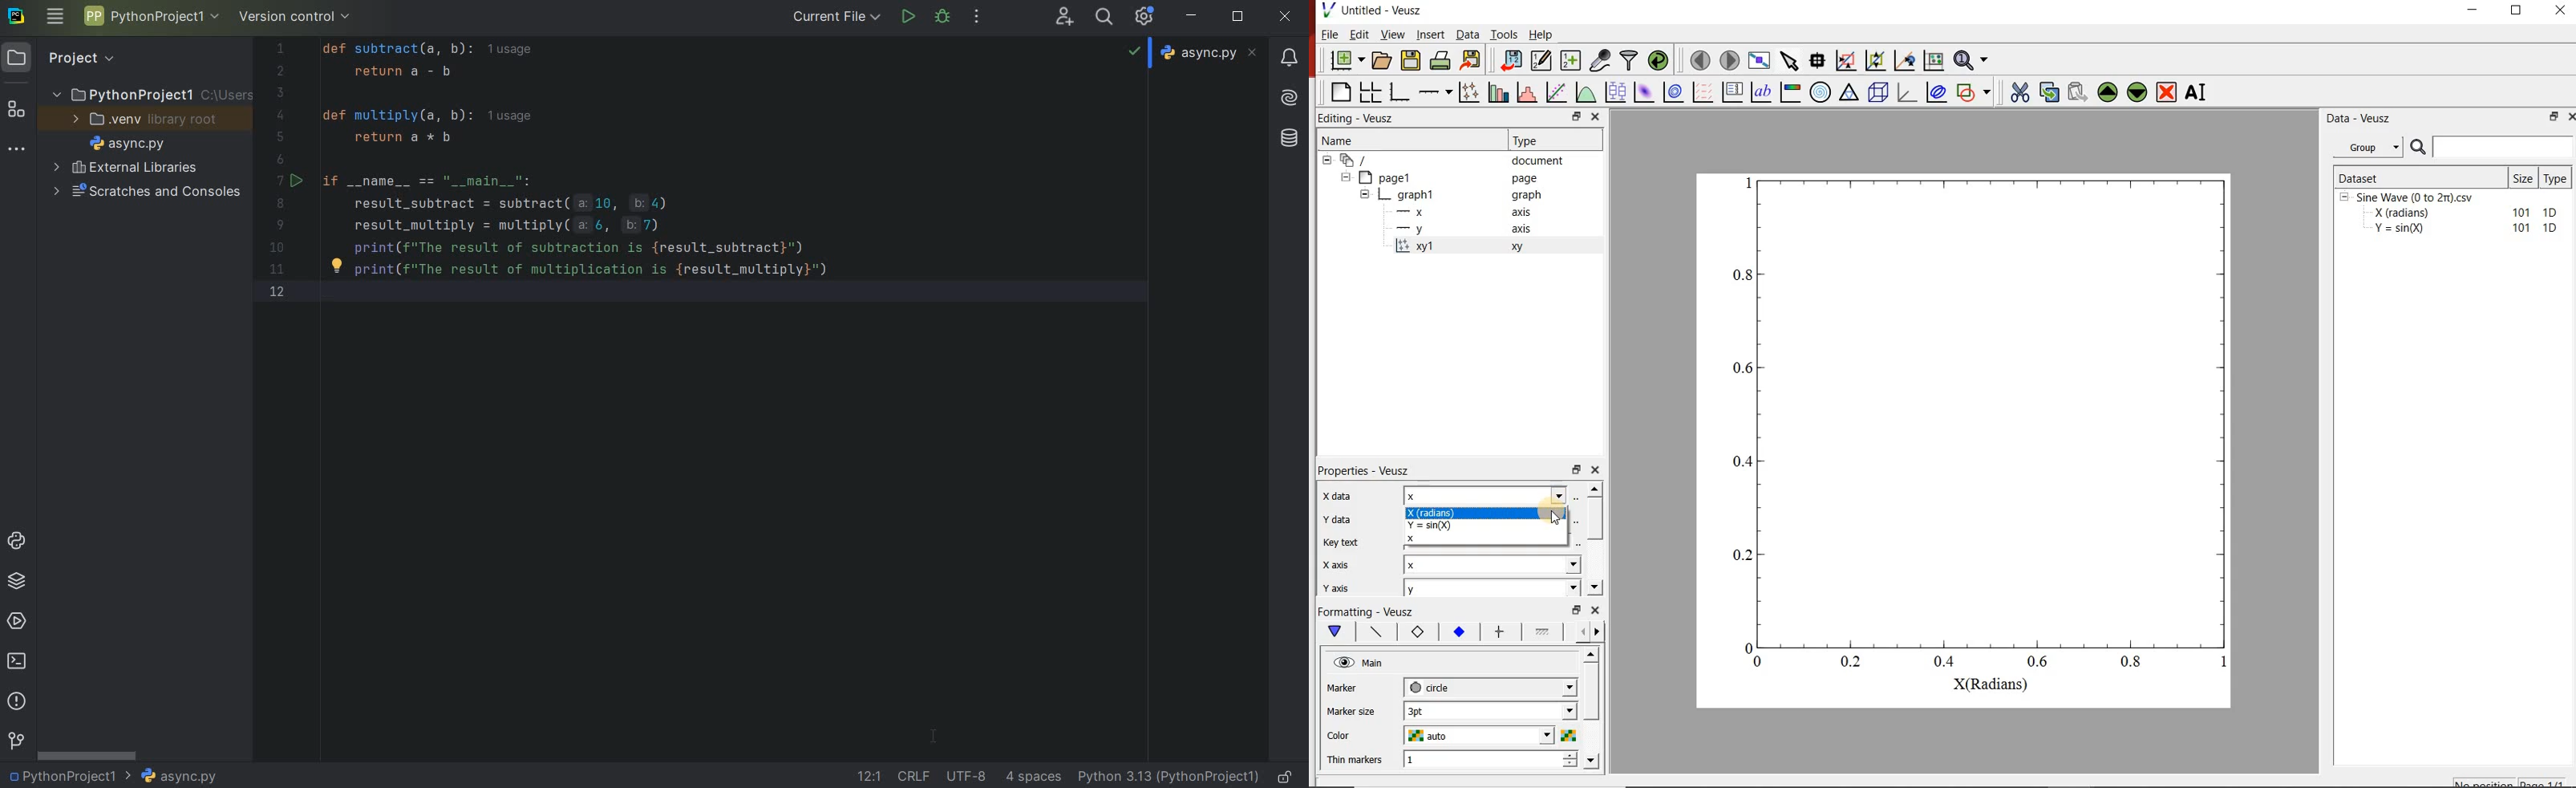 The width and height of the screenshot is (2576, 812). I want to click on cut, so click(2020, 91).